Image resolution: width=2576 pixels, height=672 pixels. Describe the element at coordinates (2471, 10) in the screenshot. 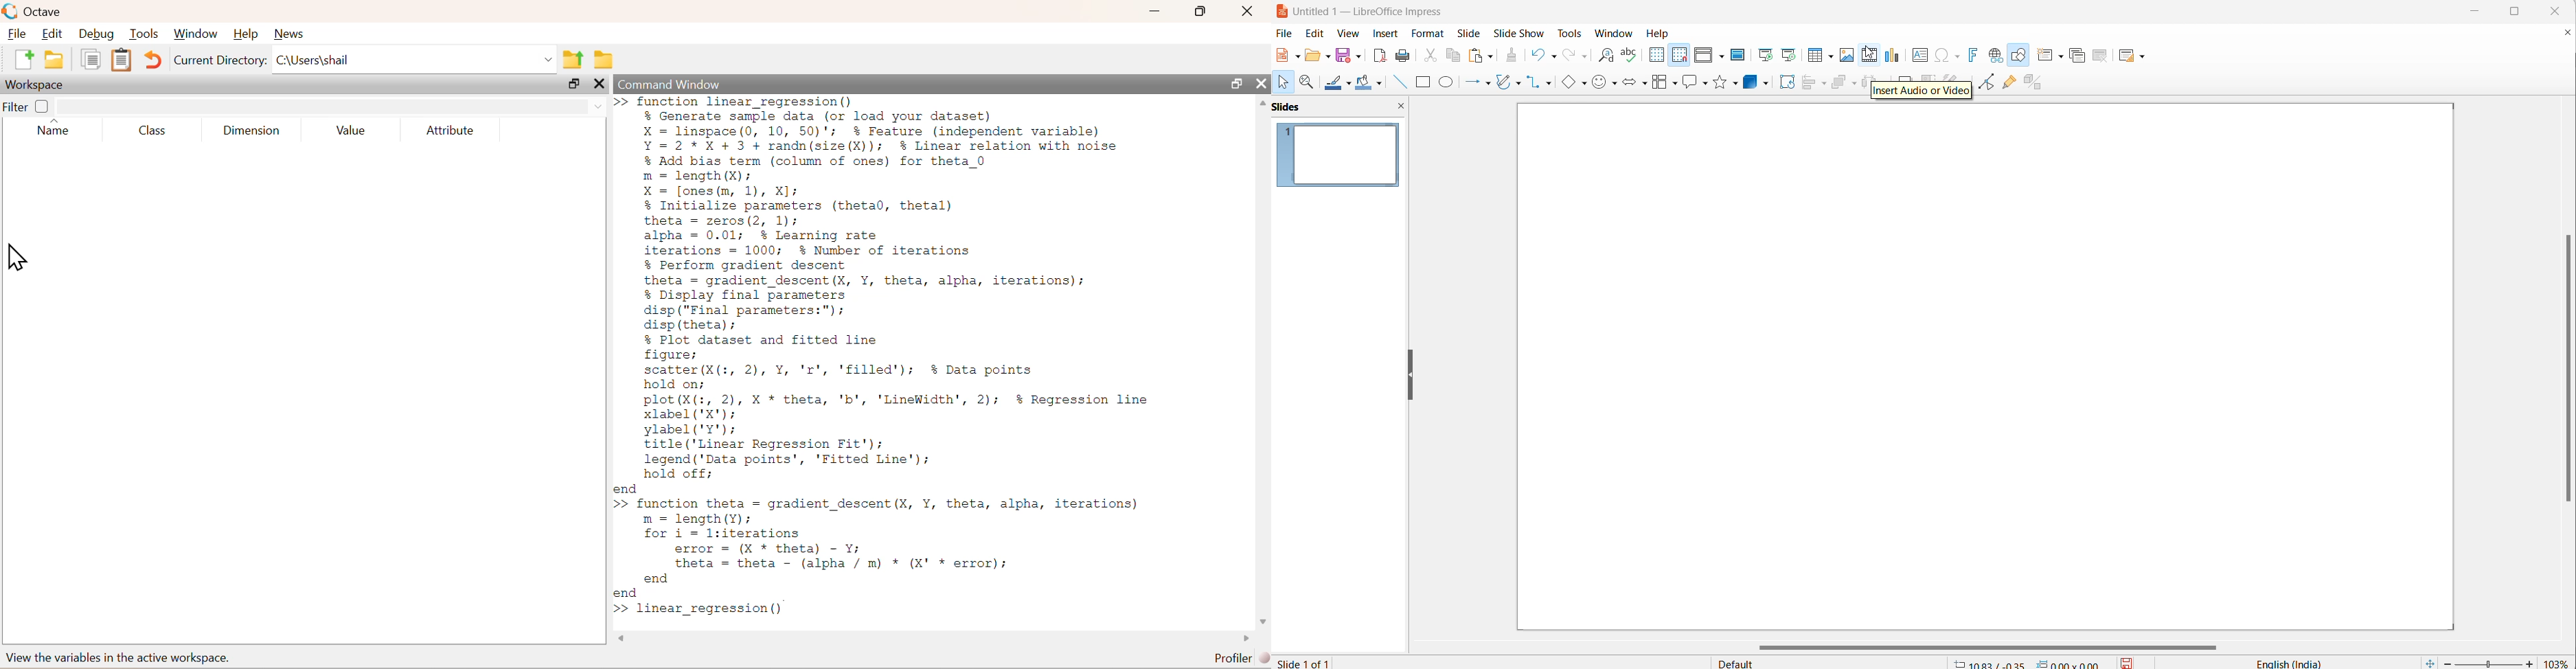

I see `minimize` at that location.